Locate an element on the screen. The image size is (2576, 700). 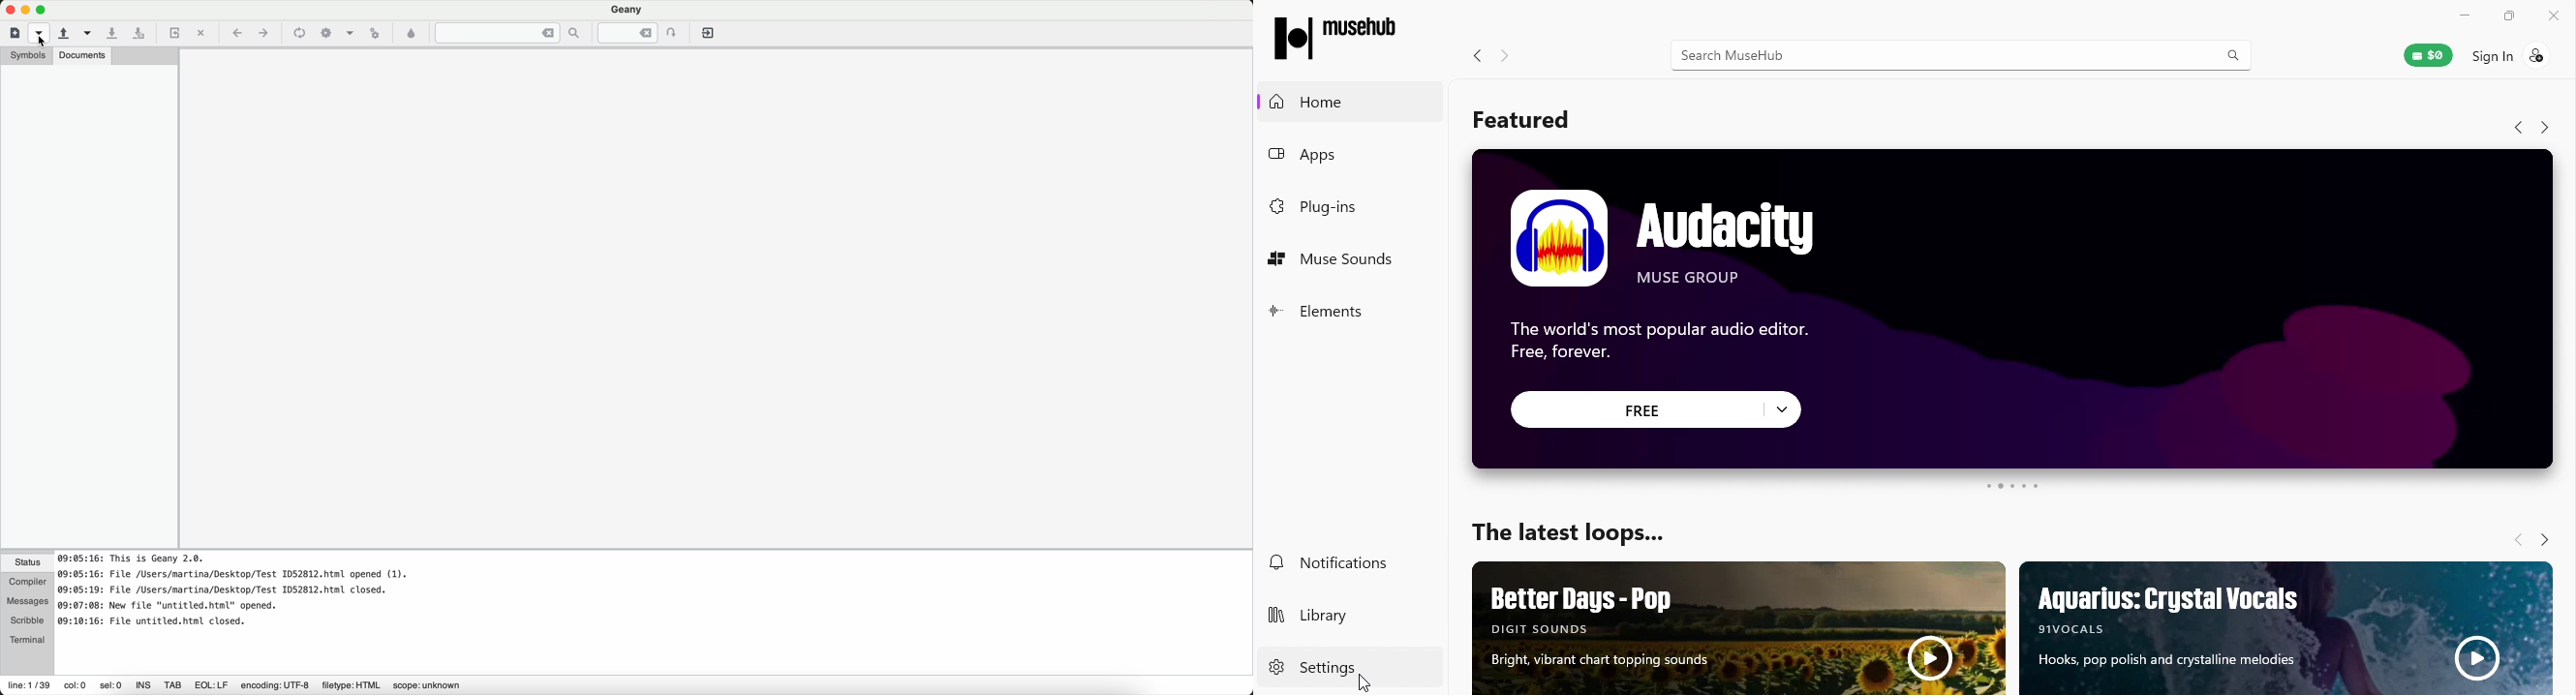
Navigate back is located at coordinates (1473, 58).